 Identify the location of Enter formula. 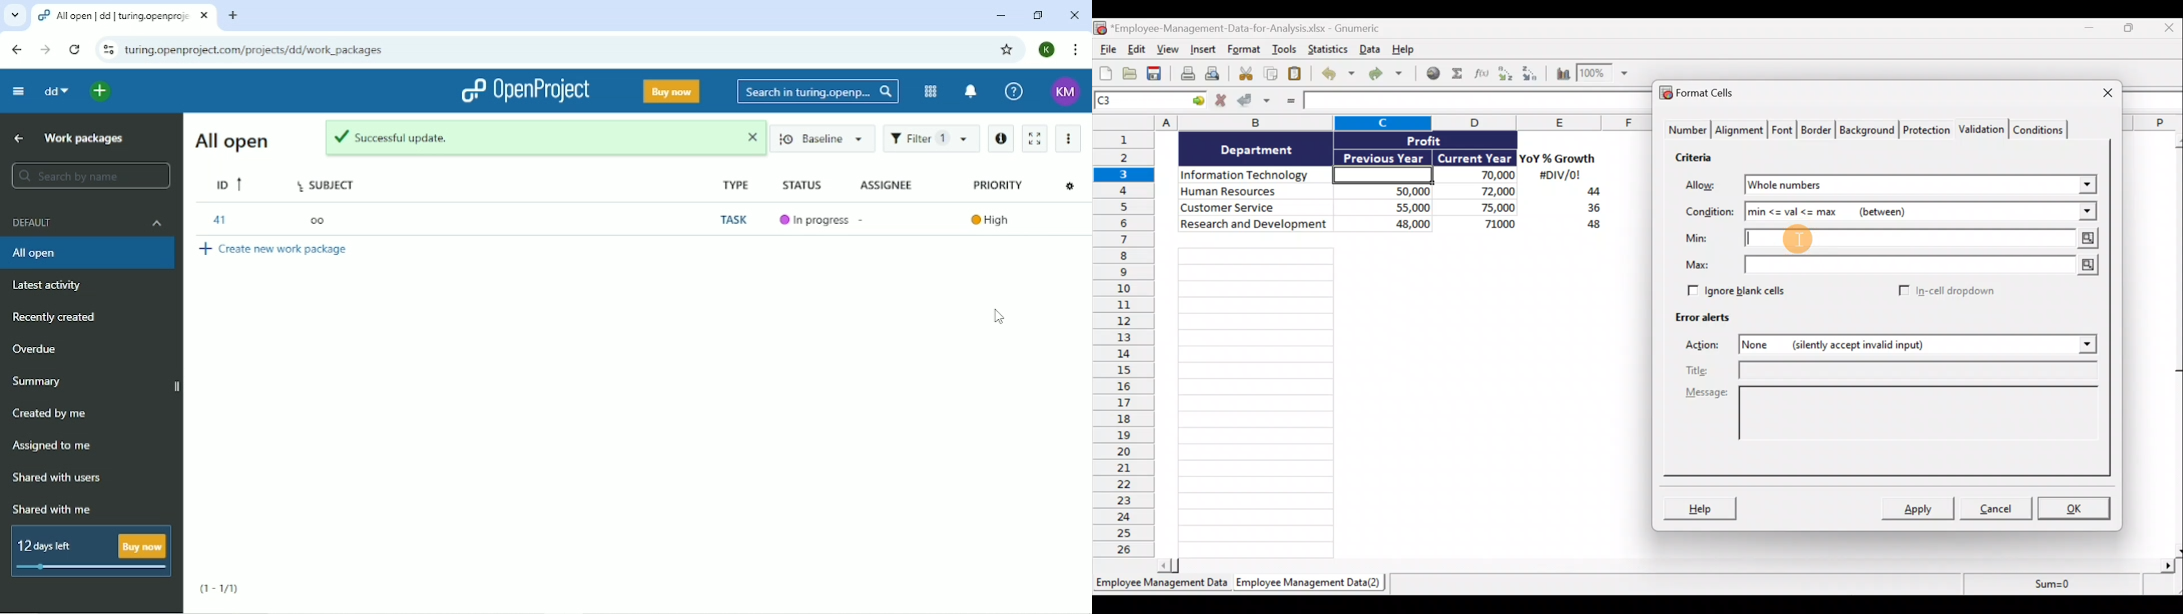
(1289, 102).